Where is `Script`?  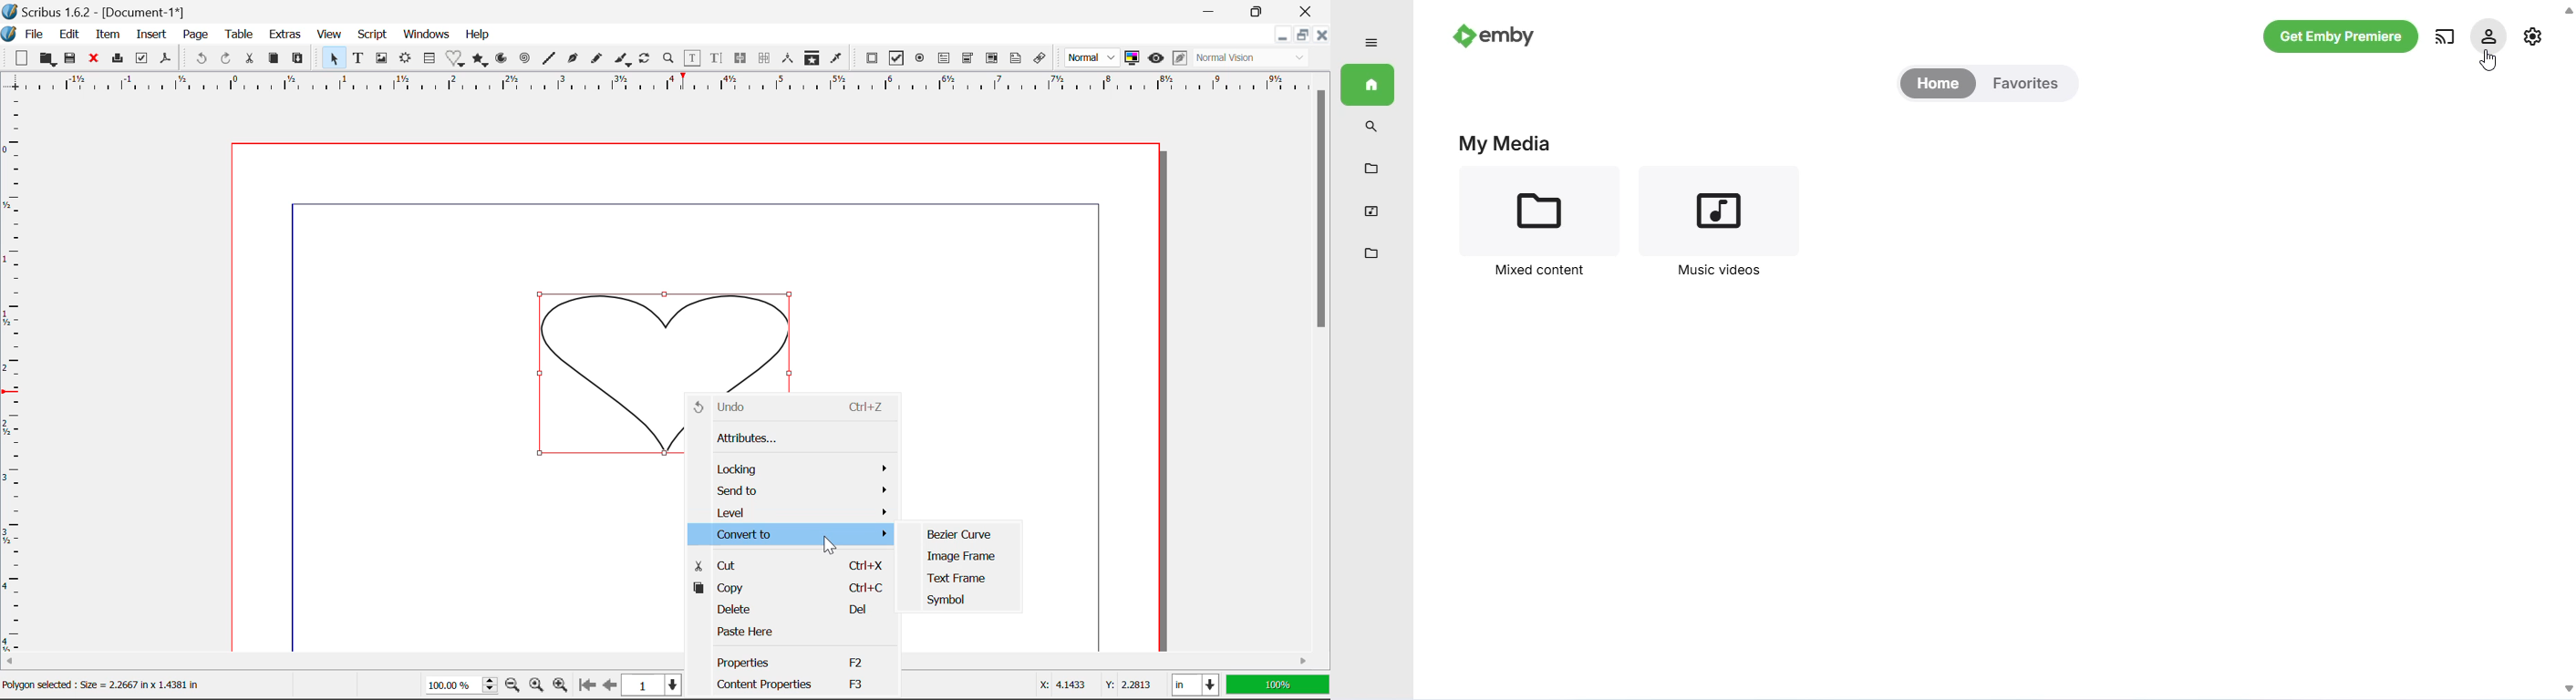
Script is located at coordinates (372, 36).